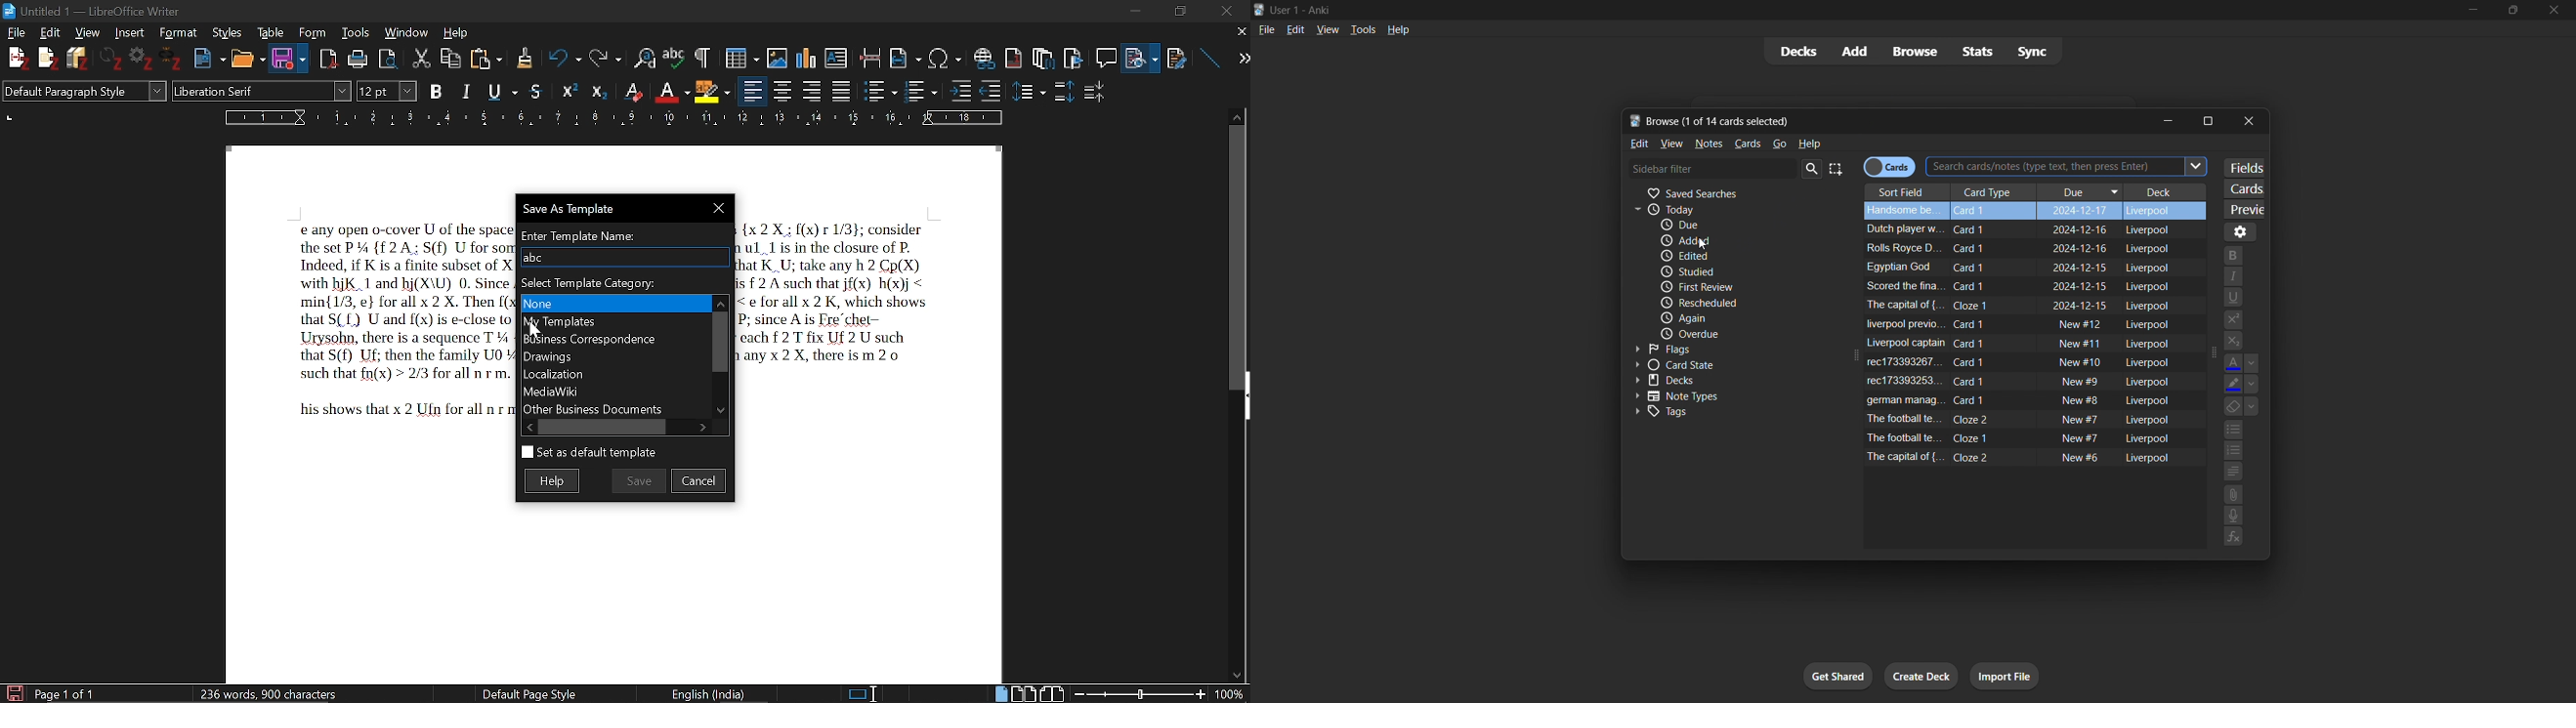  What do you see at coordinates (2016, 267) in the screenshot?
I see `Egyptian God Card 1 2024-12-15 Liverpool` at bounding box center [2016, 267].